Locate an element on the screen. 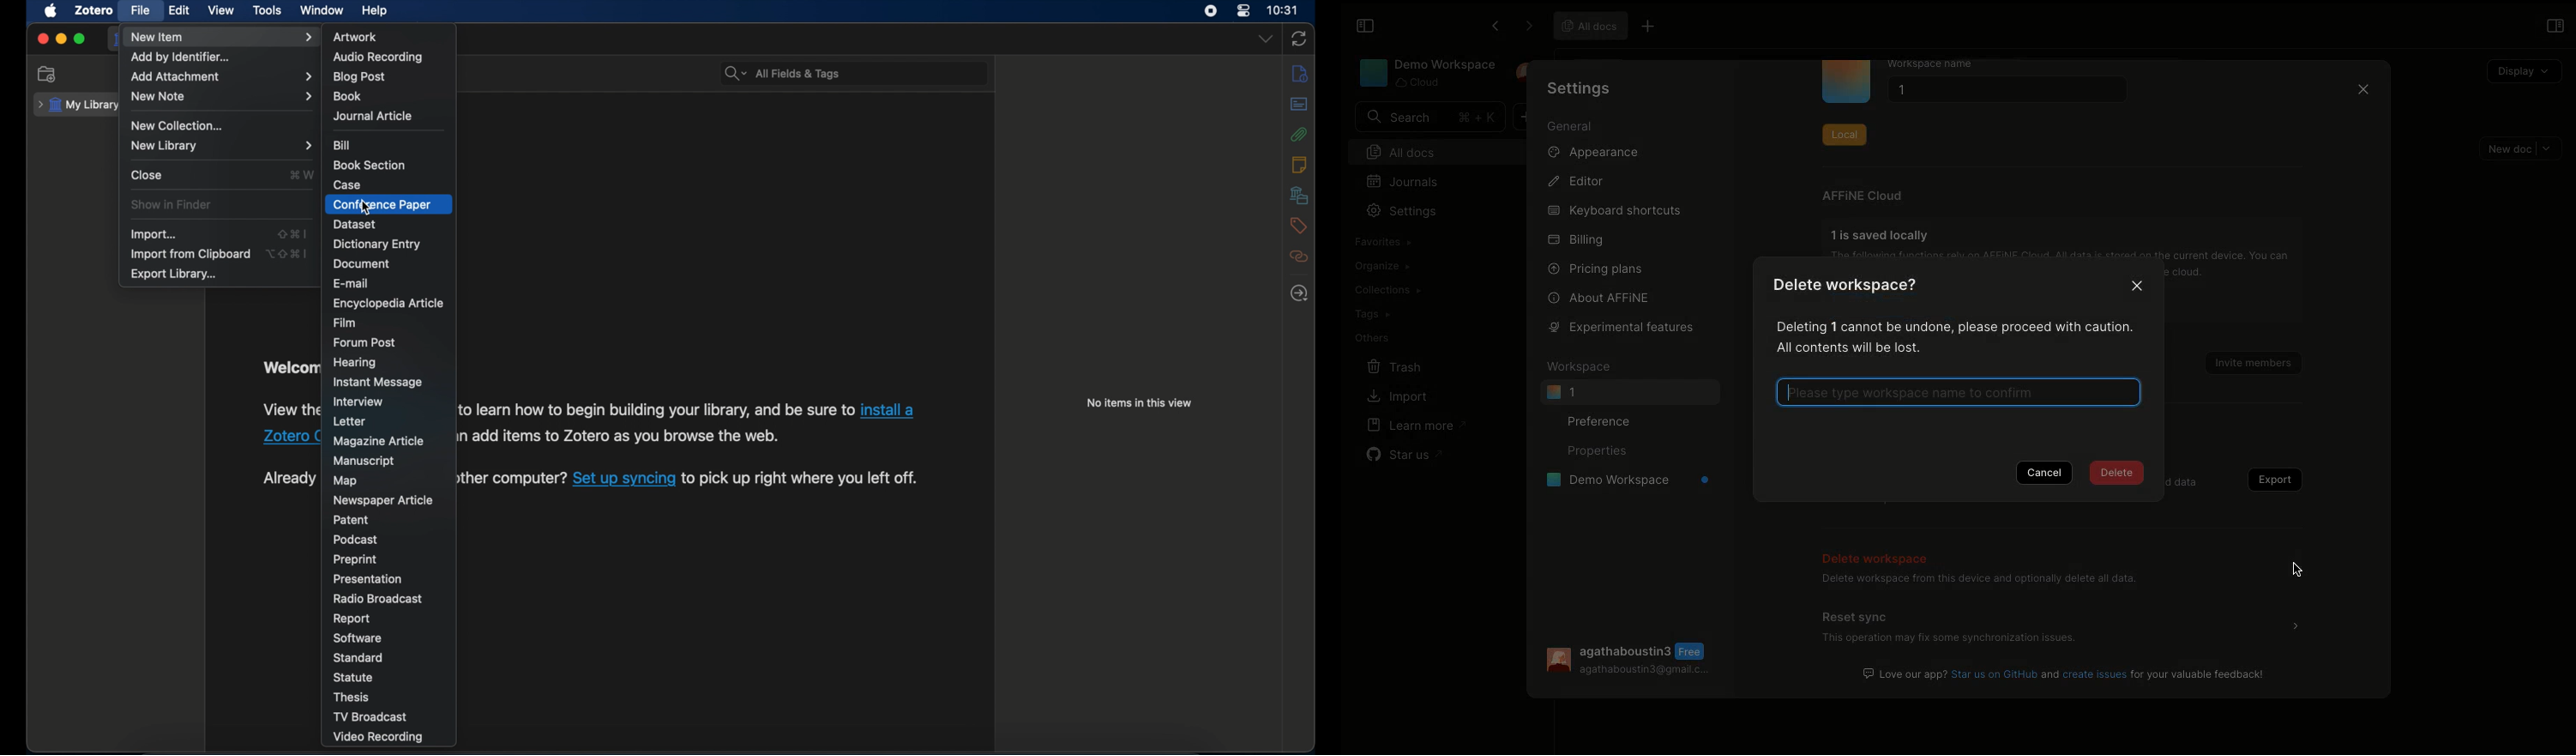 The width and height of the screenshot is (2576, 756). newspaper article is located at coordinates (382, 500).